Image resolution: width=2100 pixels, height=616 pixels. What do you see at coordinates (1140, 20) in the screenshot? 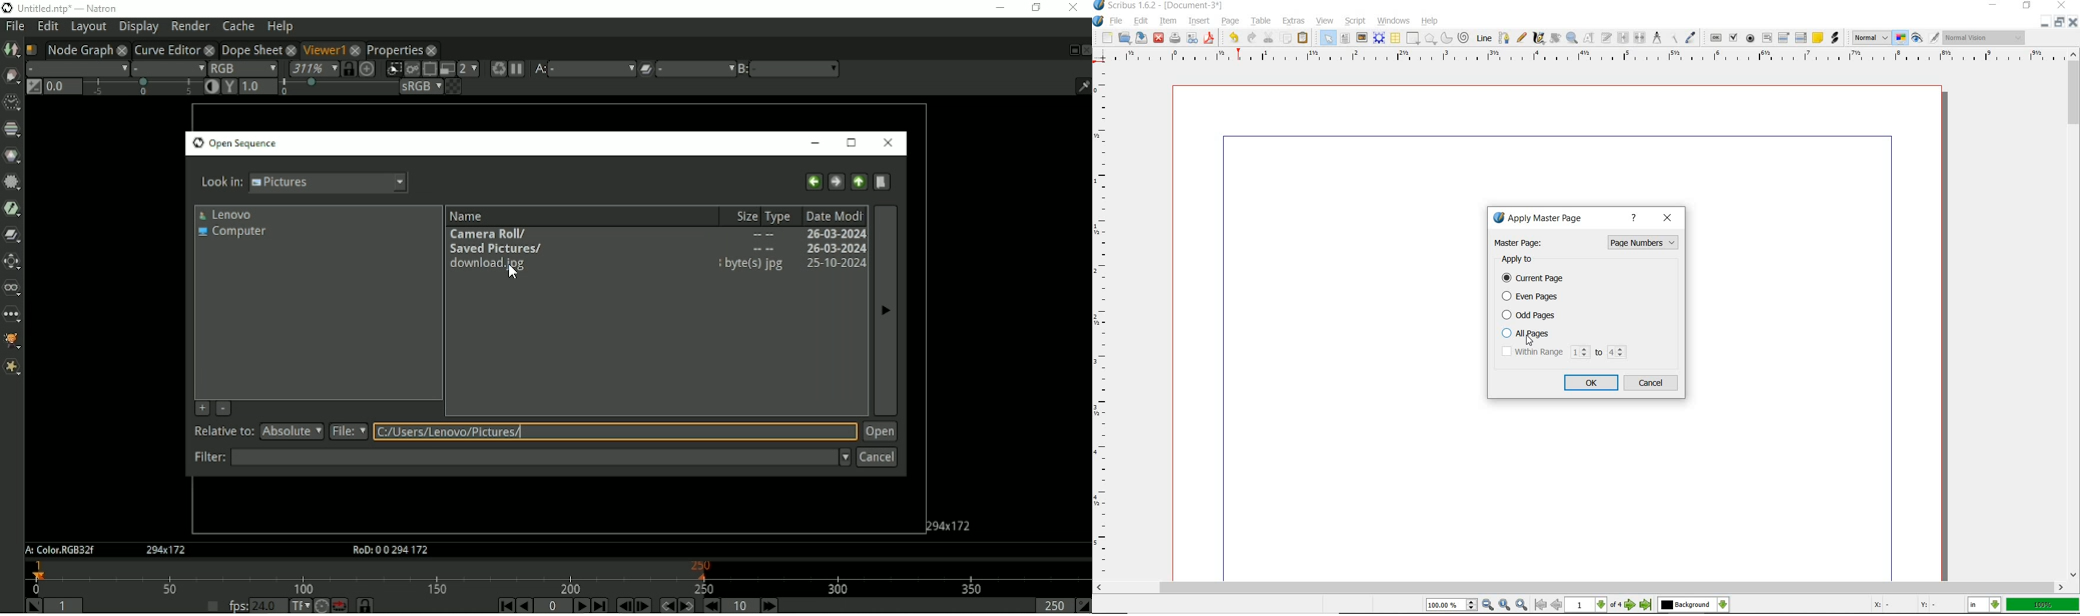
I see `edit` at bounding box center [1140, 20].